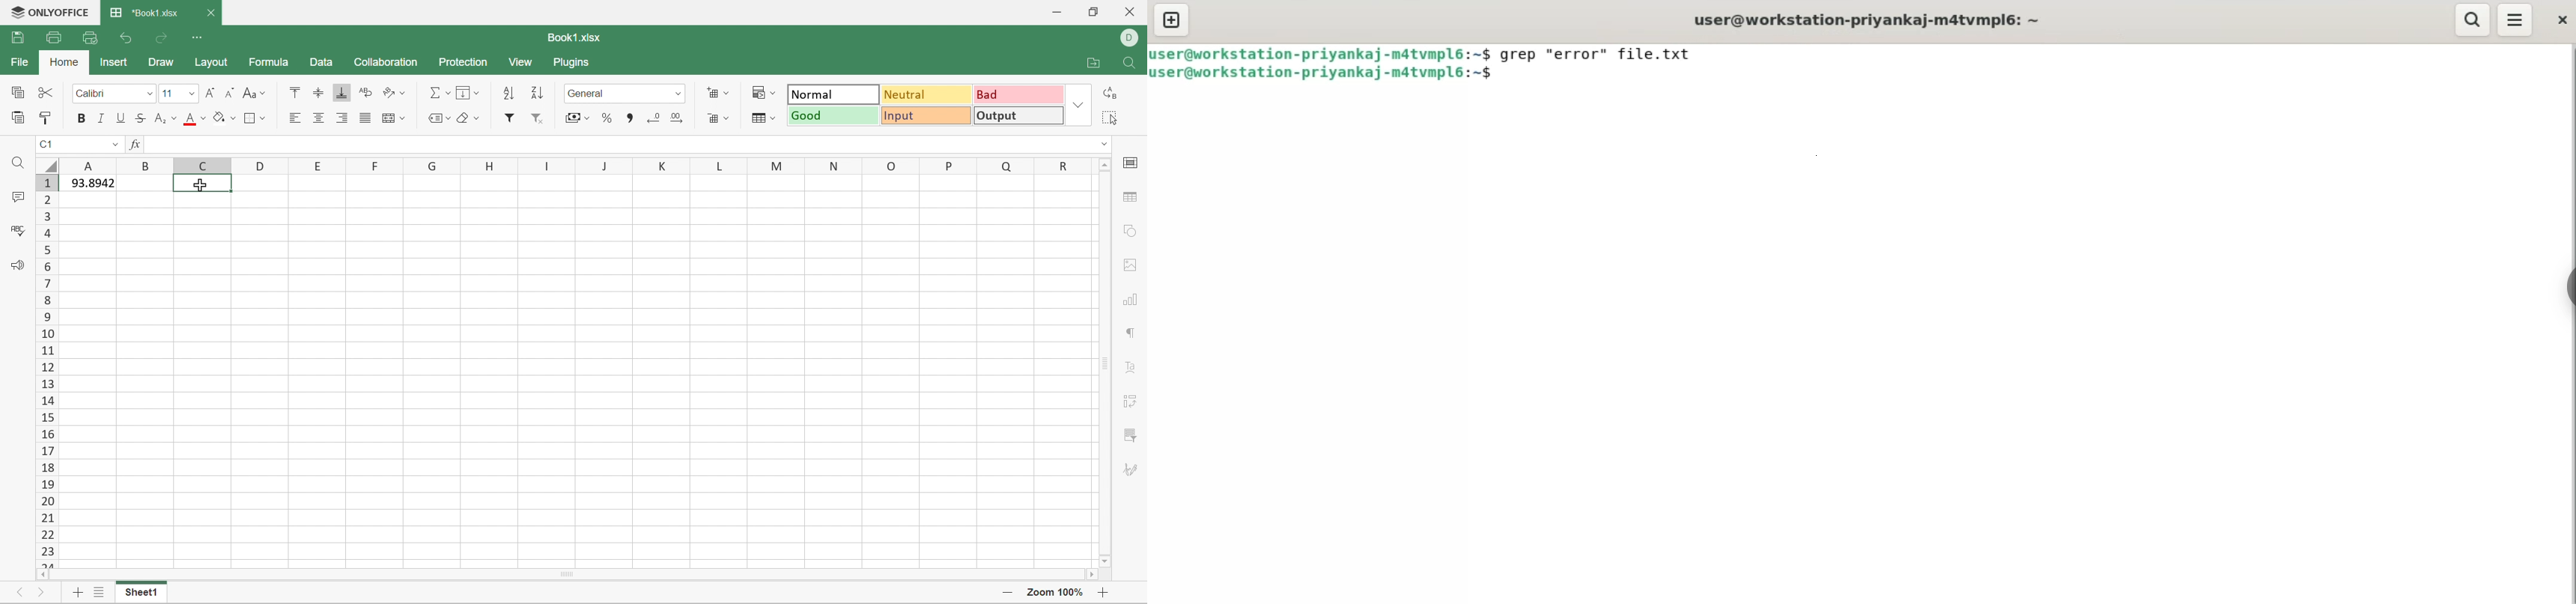  Describe the element at coordinates (163, 37) in the screenshot. I see `Redo` at that location.